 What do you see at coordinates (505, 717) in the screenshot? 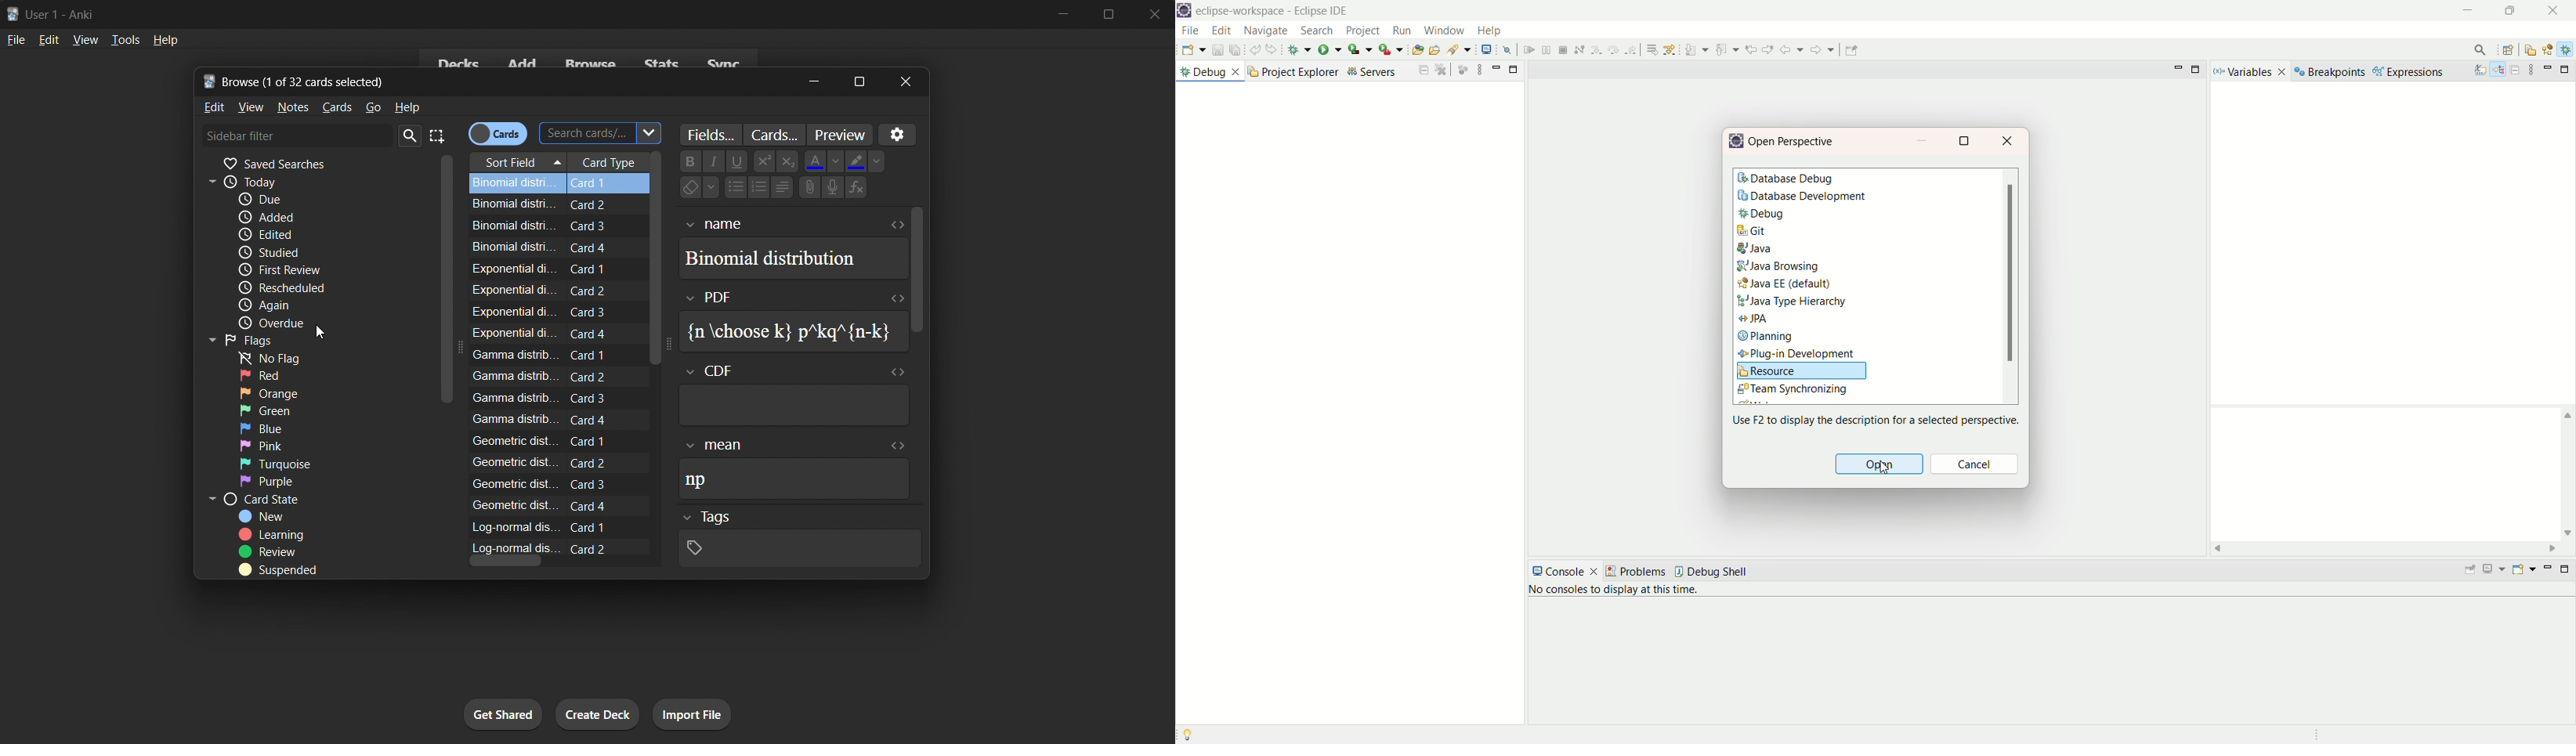
I see `get shared` at bounding box center [505, 717].